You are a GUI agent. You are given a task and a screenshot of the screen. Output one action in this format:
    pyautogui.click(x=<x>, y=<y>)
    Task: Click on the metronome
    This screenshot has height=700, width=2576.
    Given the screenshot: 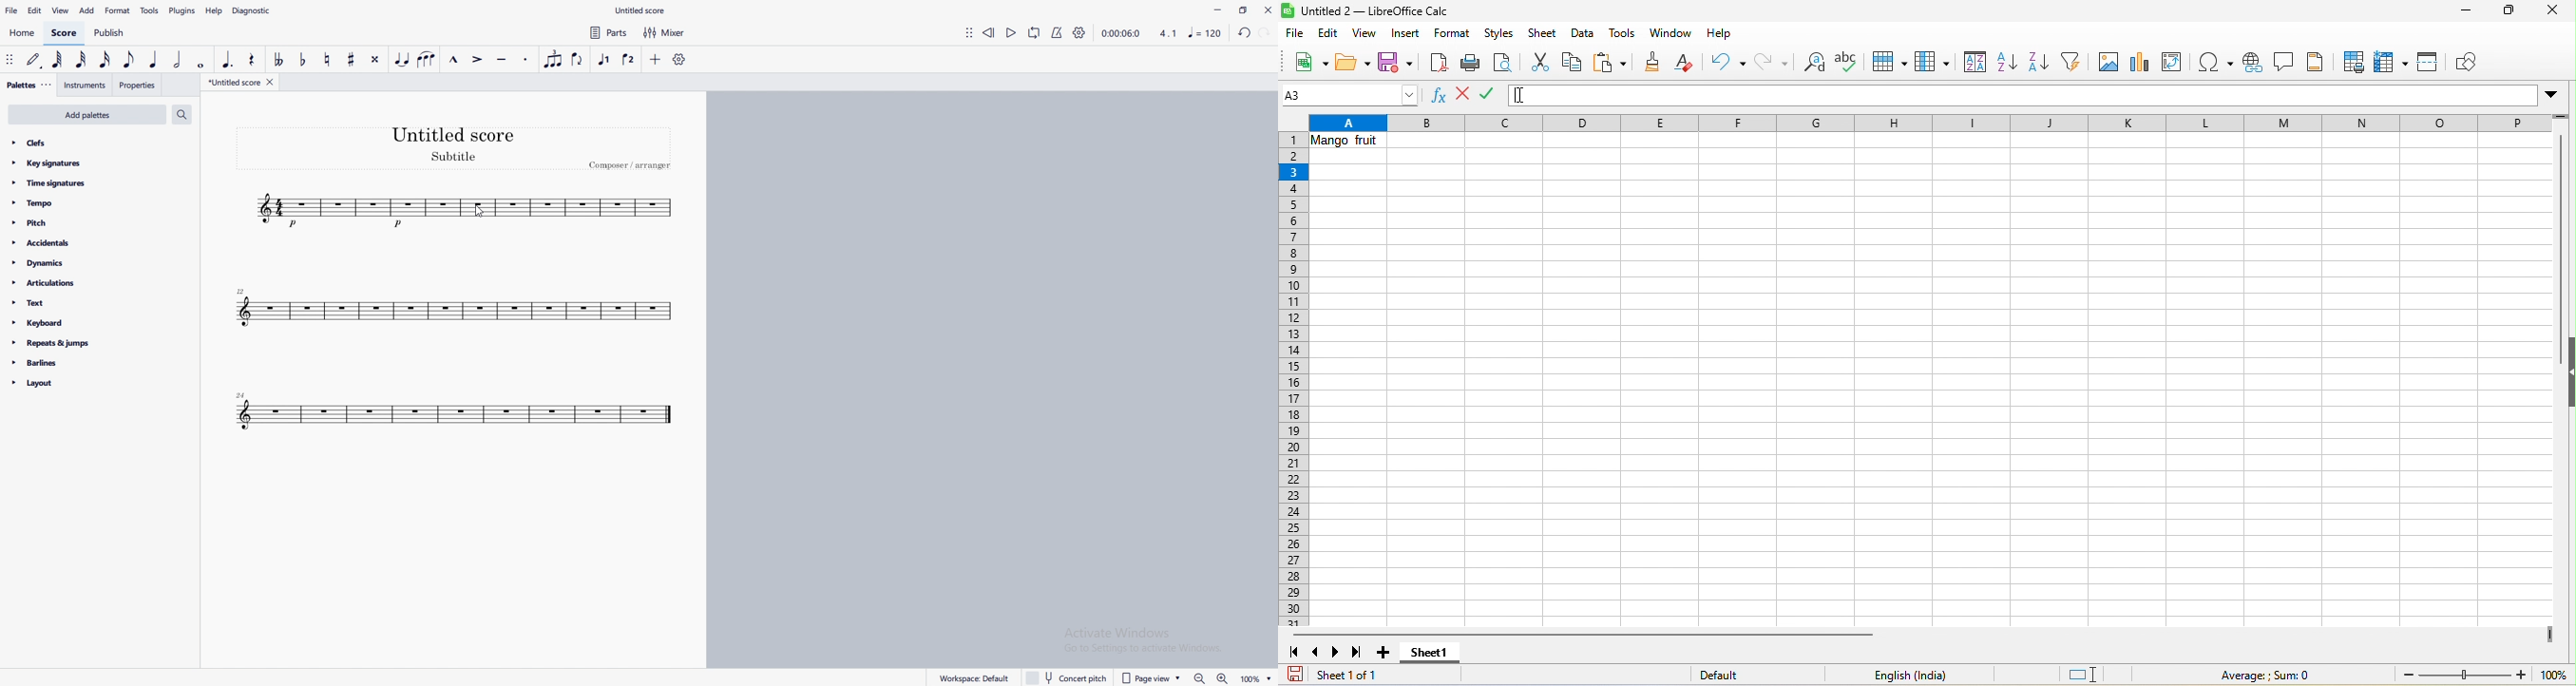 What is the action you would take?
    pyautogui.click(x=1058, y=32)
    